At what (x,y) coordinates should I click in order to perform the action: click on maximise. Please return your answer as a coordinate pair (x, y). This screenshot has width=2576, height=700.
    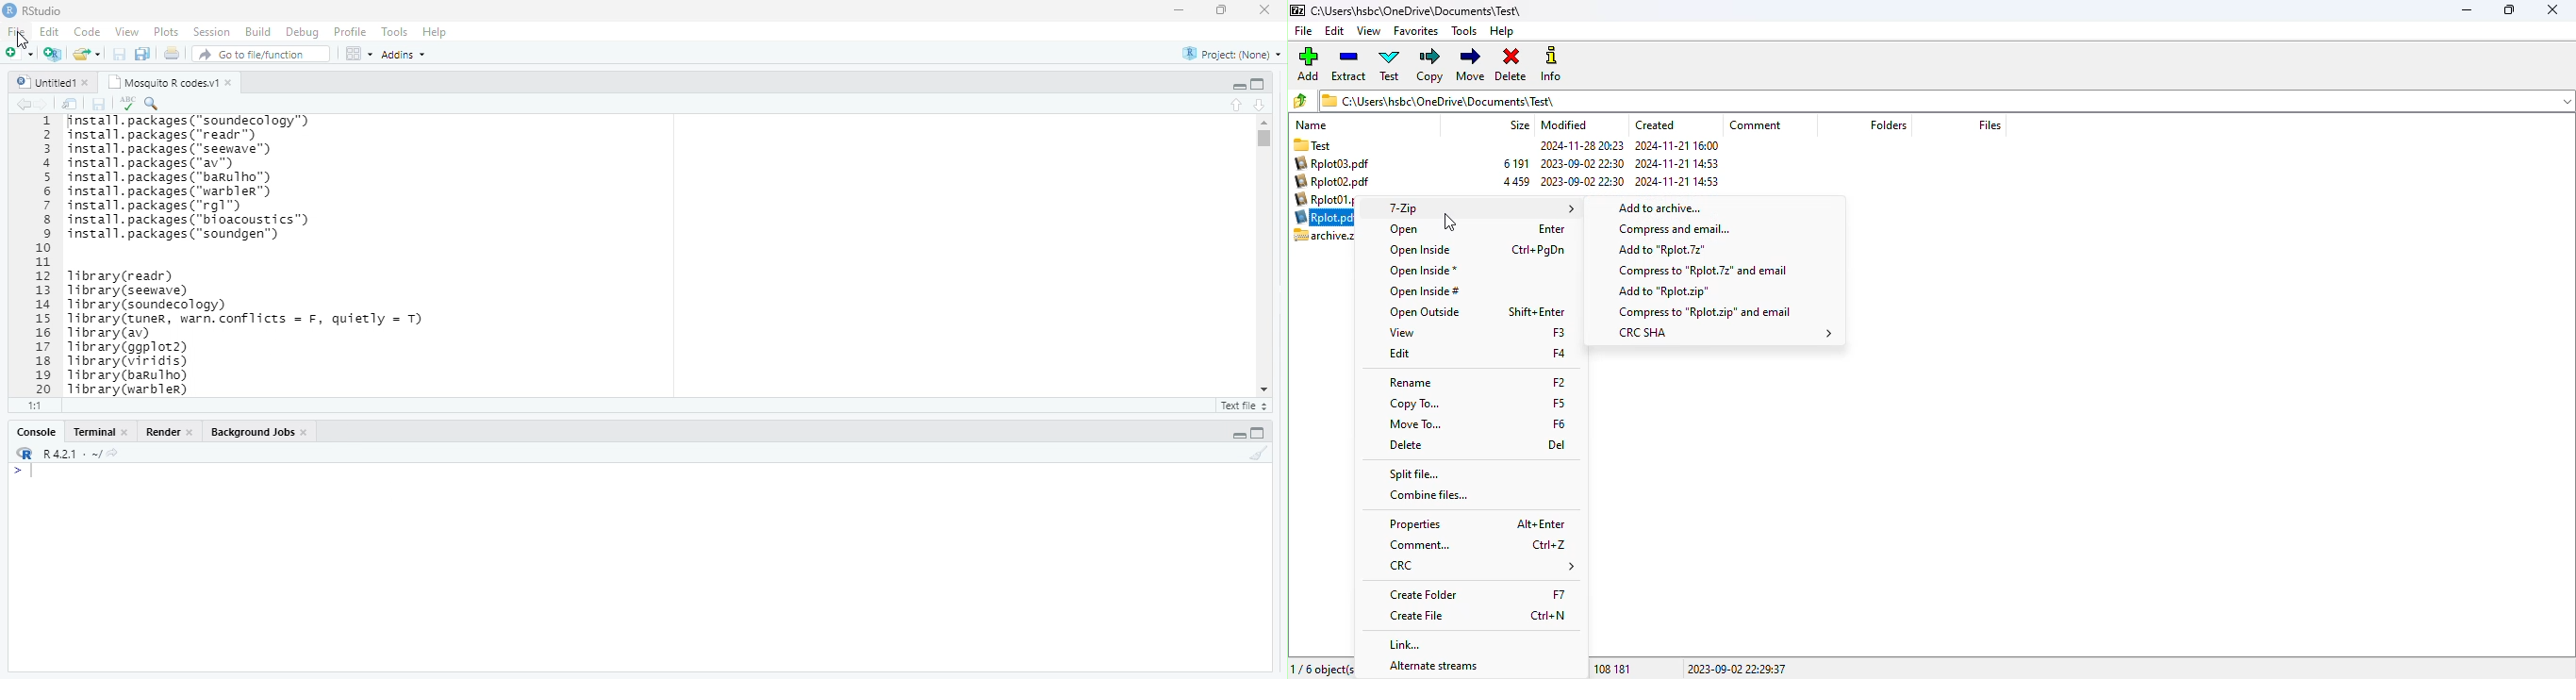
    Looking at the image, I should click on (1222, 10).